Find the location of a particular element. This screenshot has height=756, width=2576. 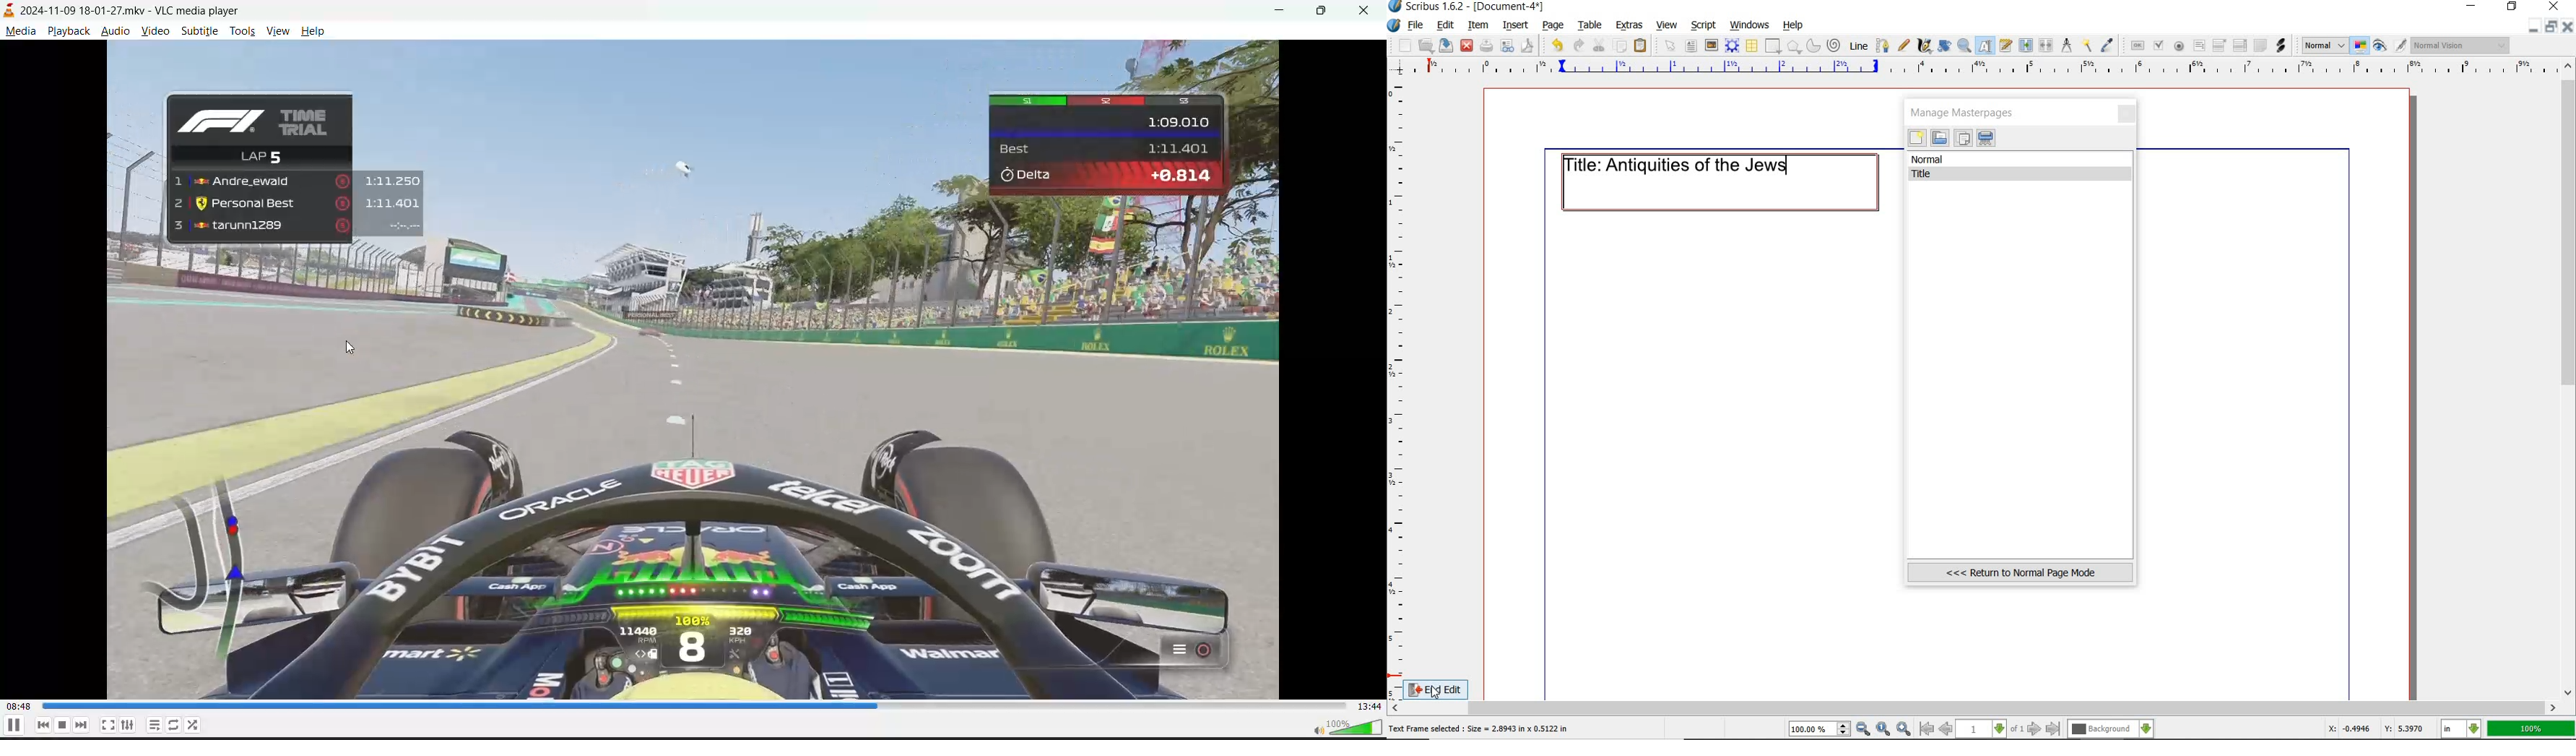

pdf radio button is located at coordinates (2179, 46).